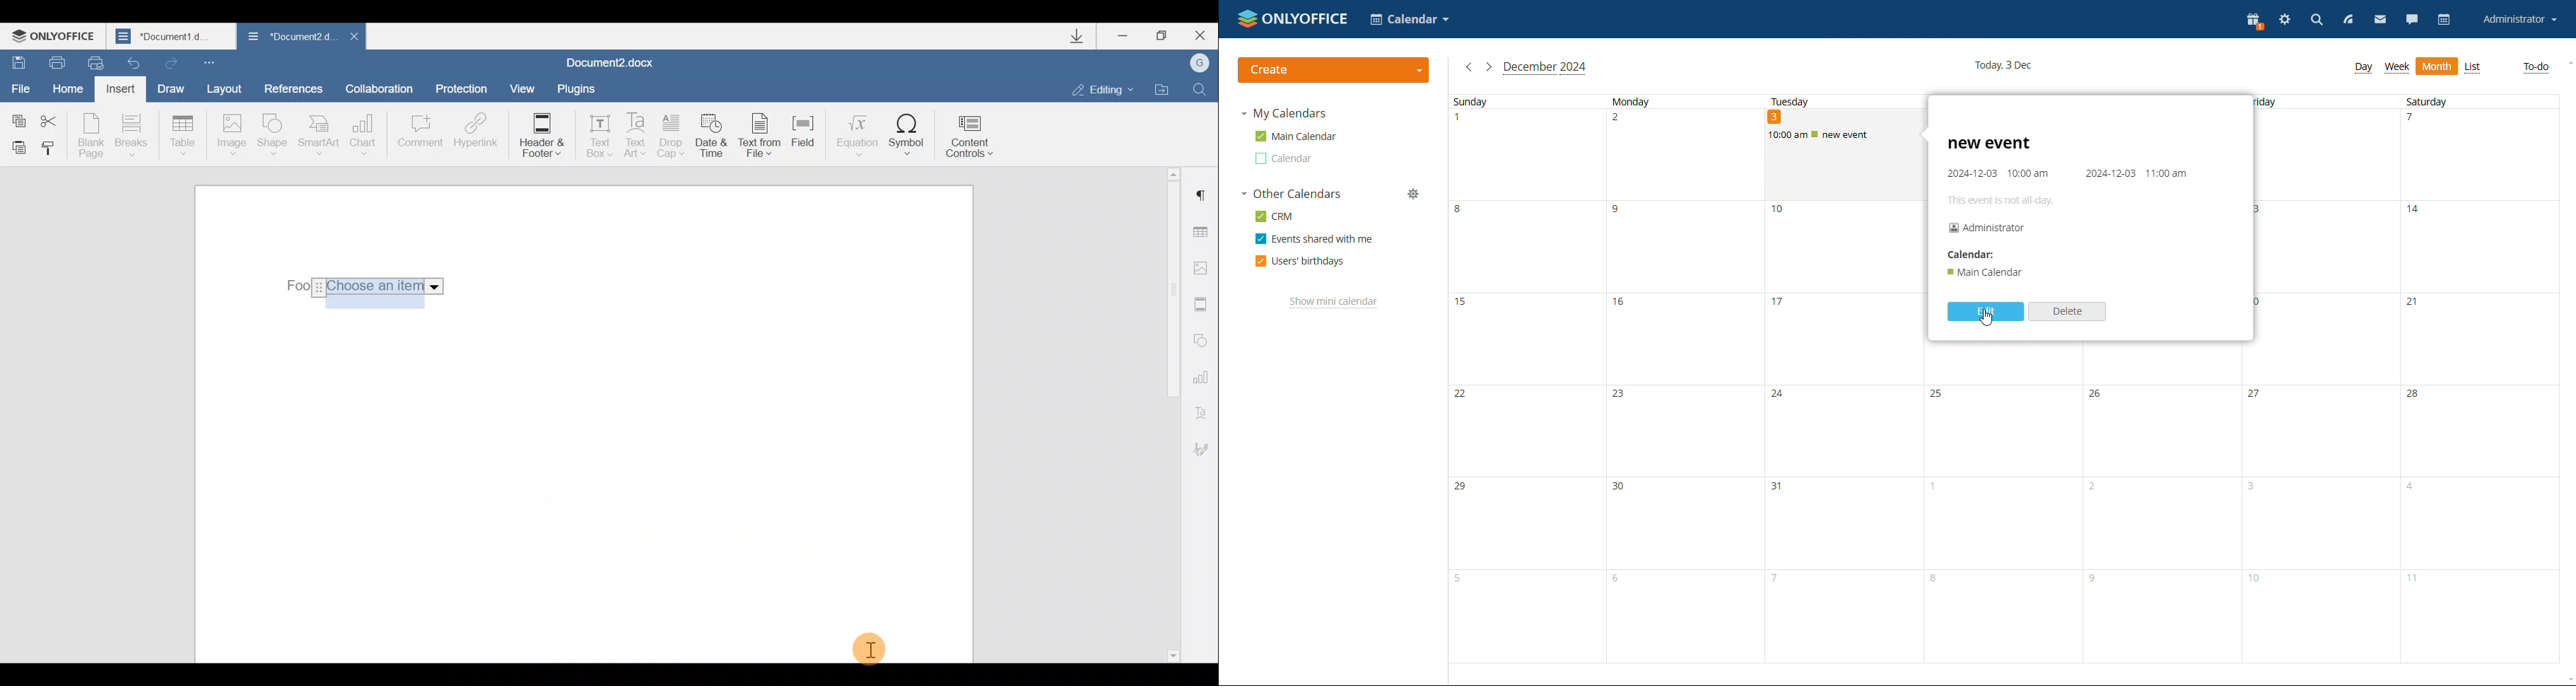  What do you see at coordinates (465, 90) in the screenshot?
I see `Protection` at bounding box center [465, 90].